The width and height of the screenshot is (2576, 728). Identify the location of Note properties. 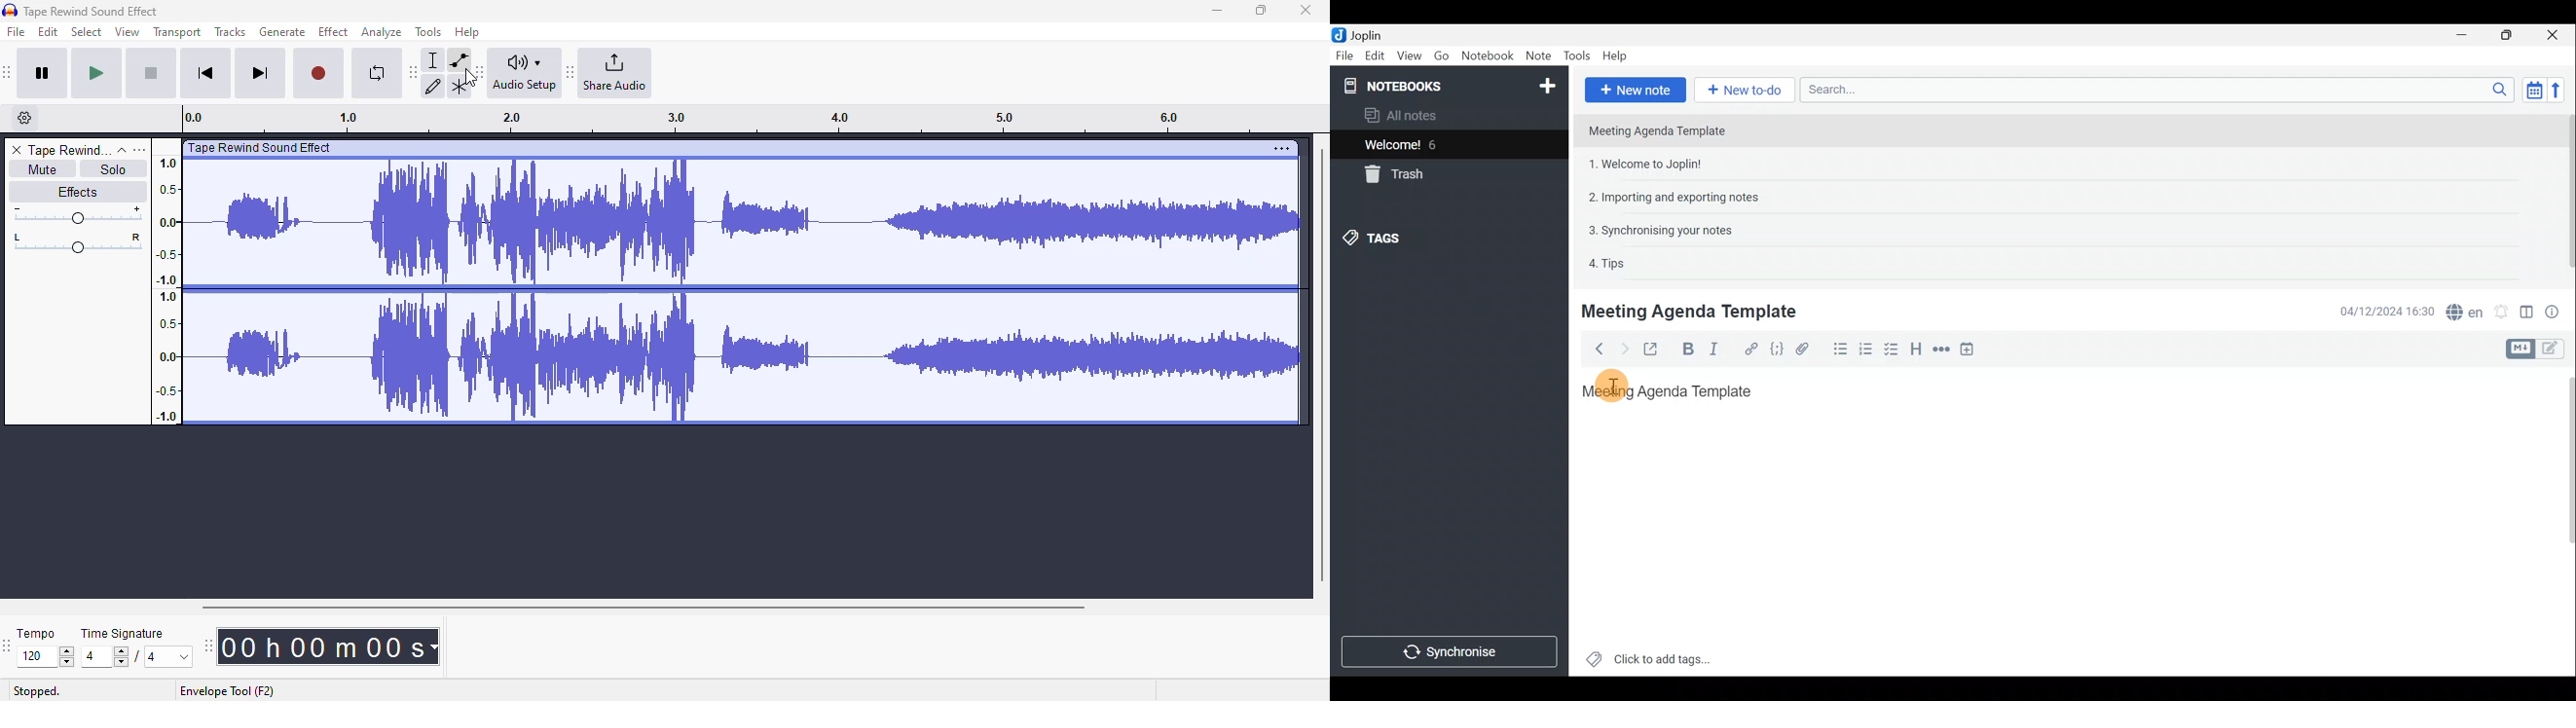
(2557, 311).